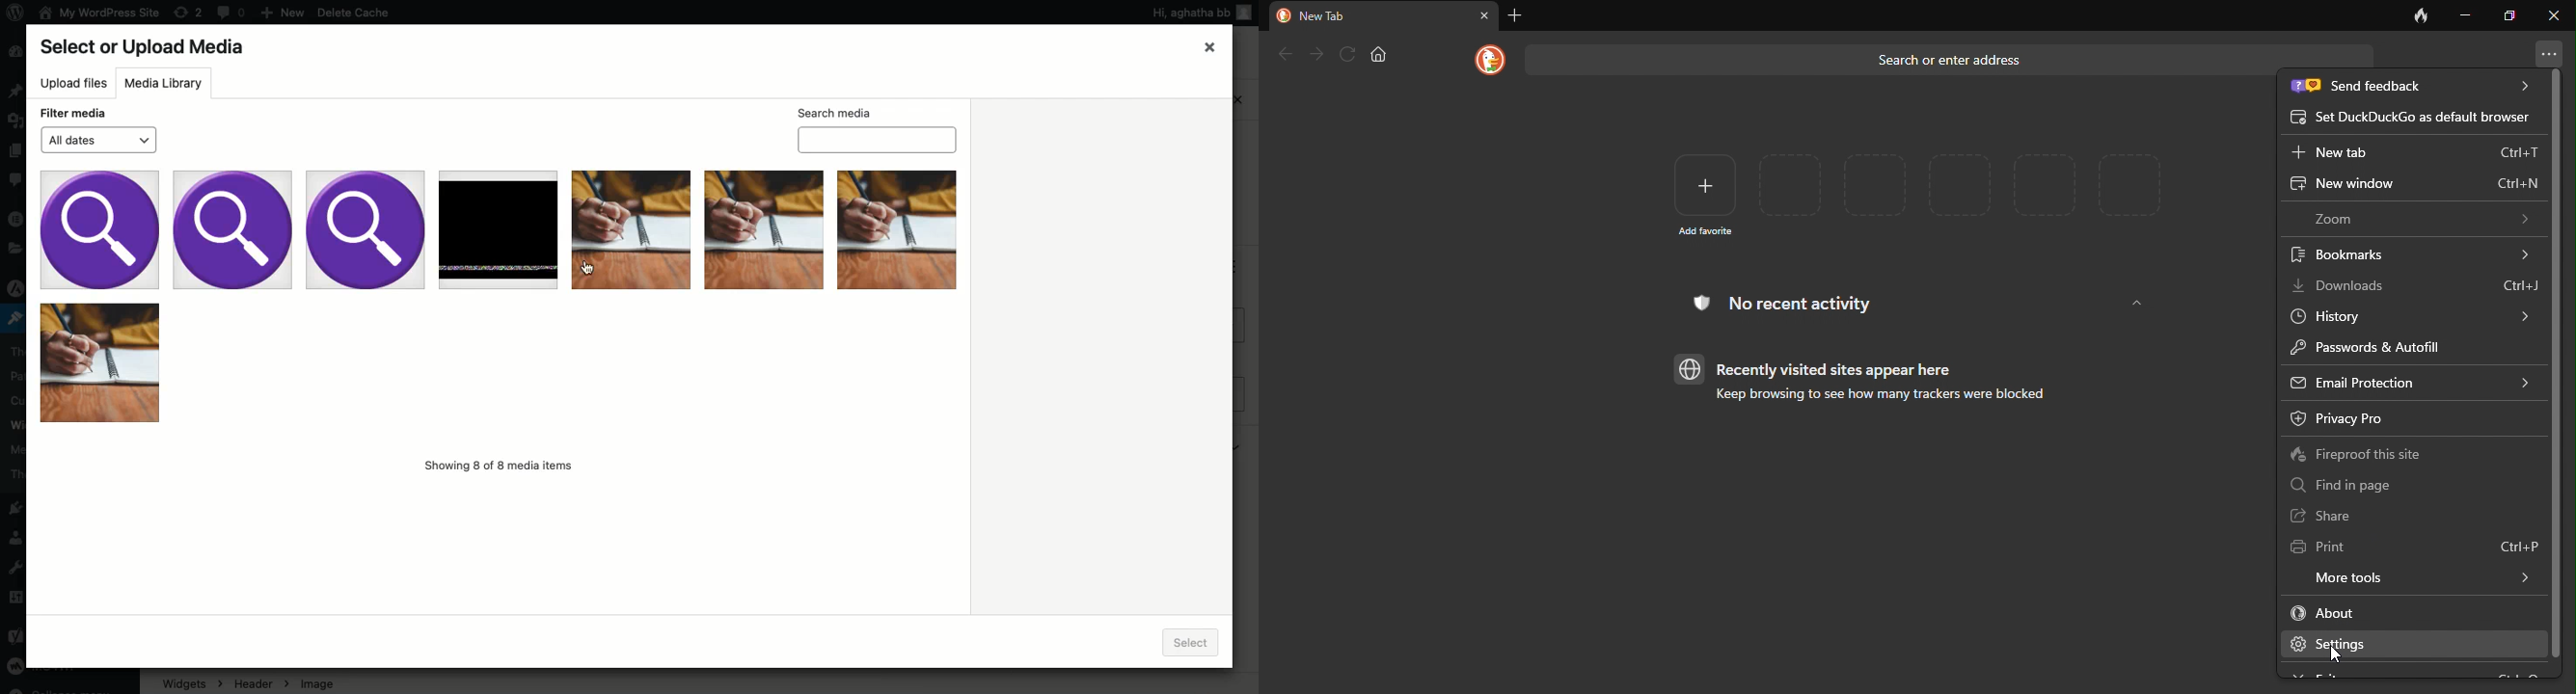 Image resolution: width=2576 pixels, height=700 pixels. Describe the element at coordinates (2553, 14) in the screenshot. I see `close` at that location.